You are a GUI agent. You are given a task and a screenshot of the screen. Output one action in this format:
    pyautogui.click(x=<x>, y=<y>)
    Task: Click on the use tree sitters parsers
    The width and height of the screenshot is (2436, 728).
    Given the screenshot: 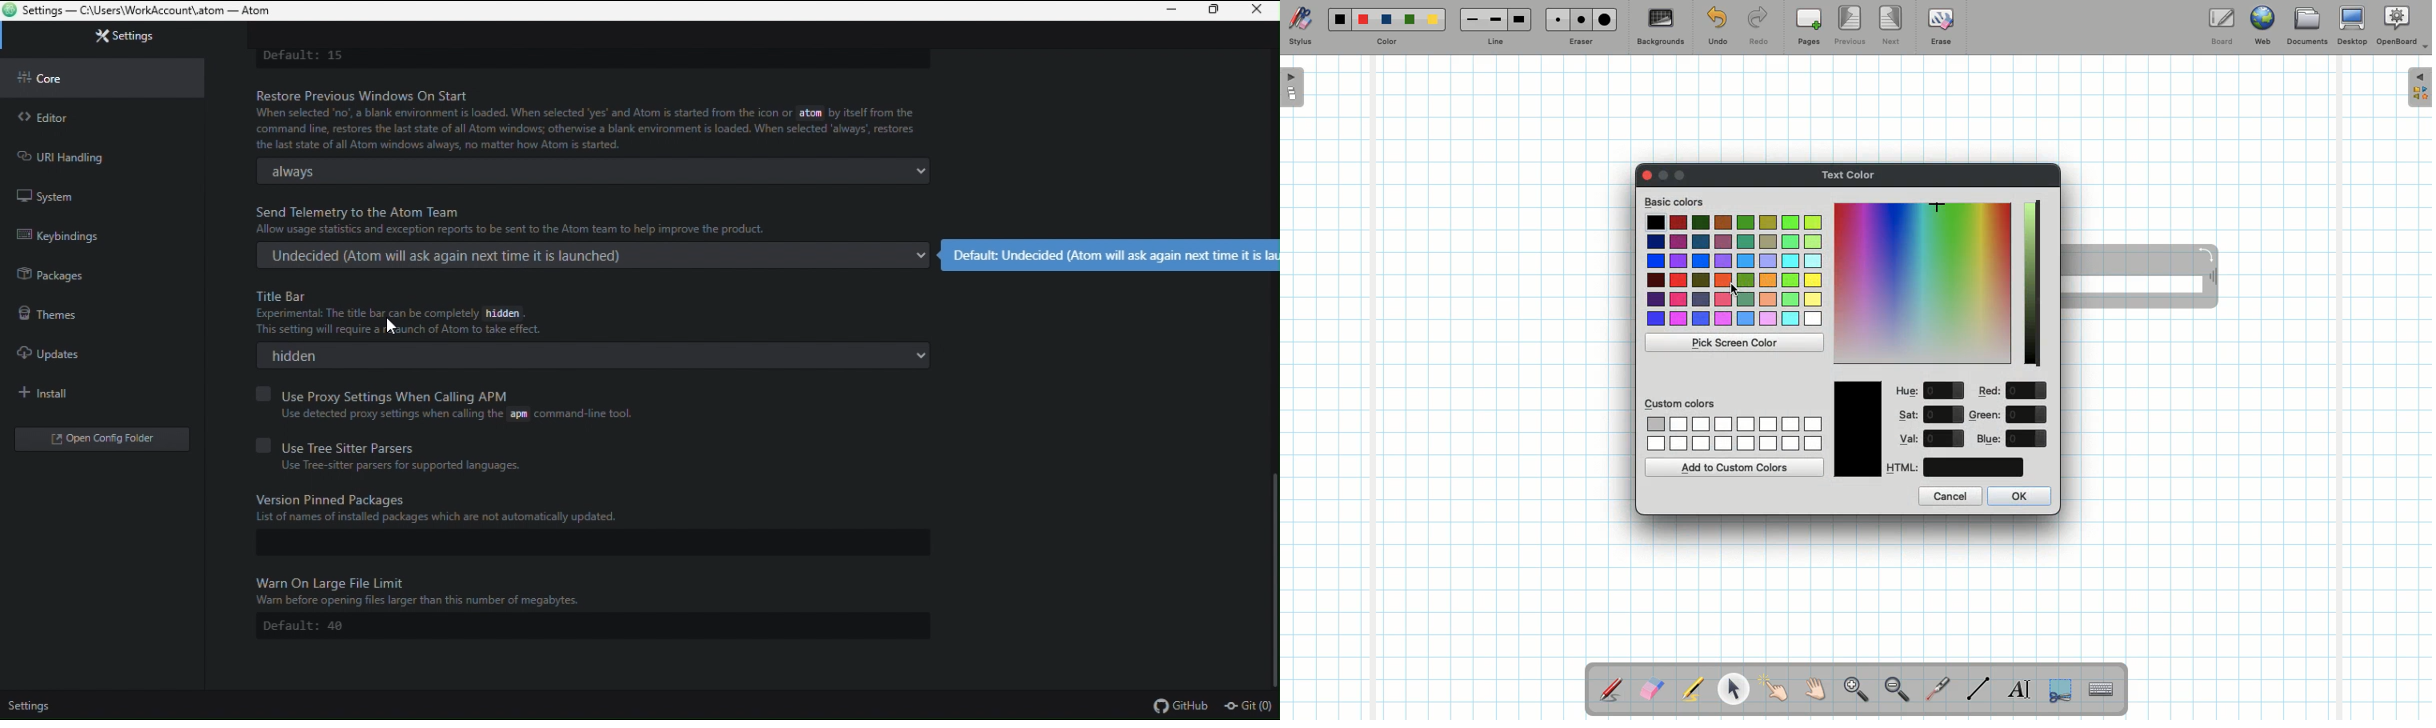 What is the action you would take?
    pyautogui.click(x=473, y=445)
    